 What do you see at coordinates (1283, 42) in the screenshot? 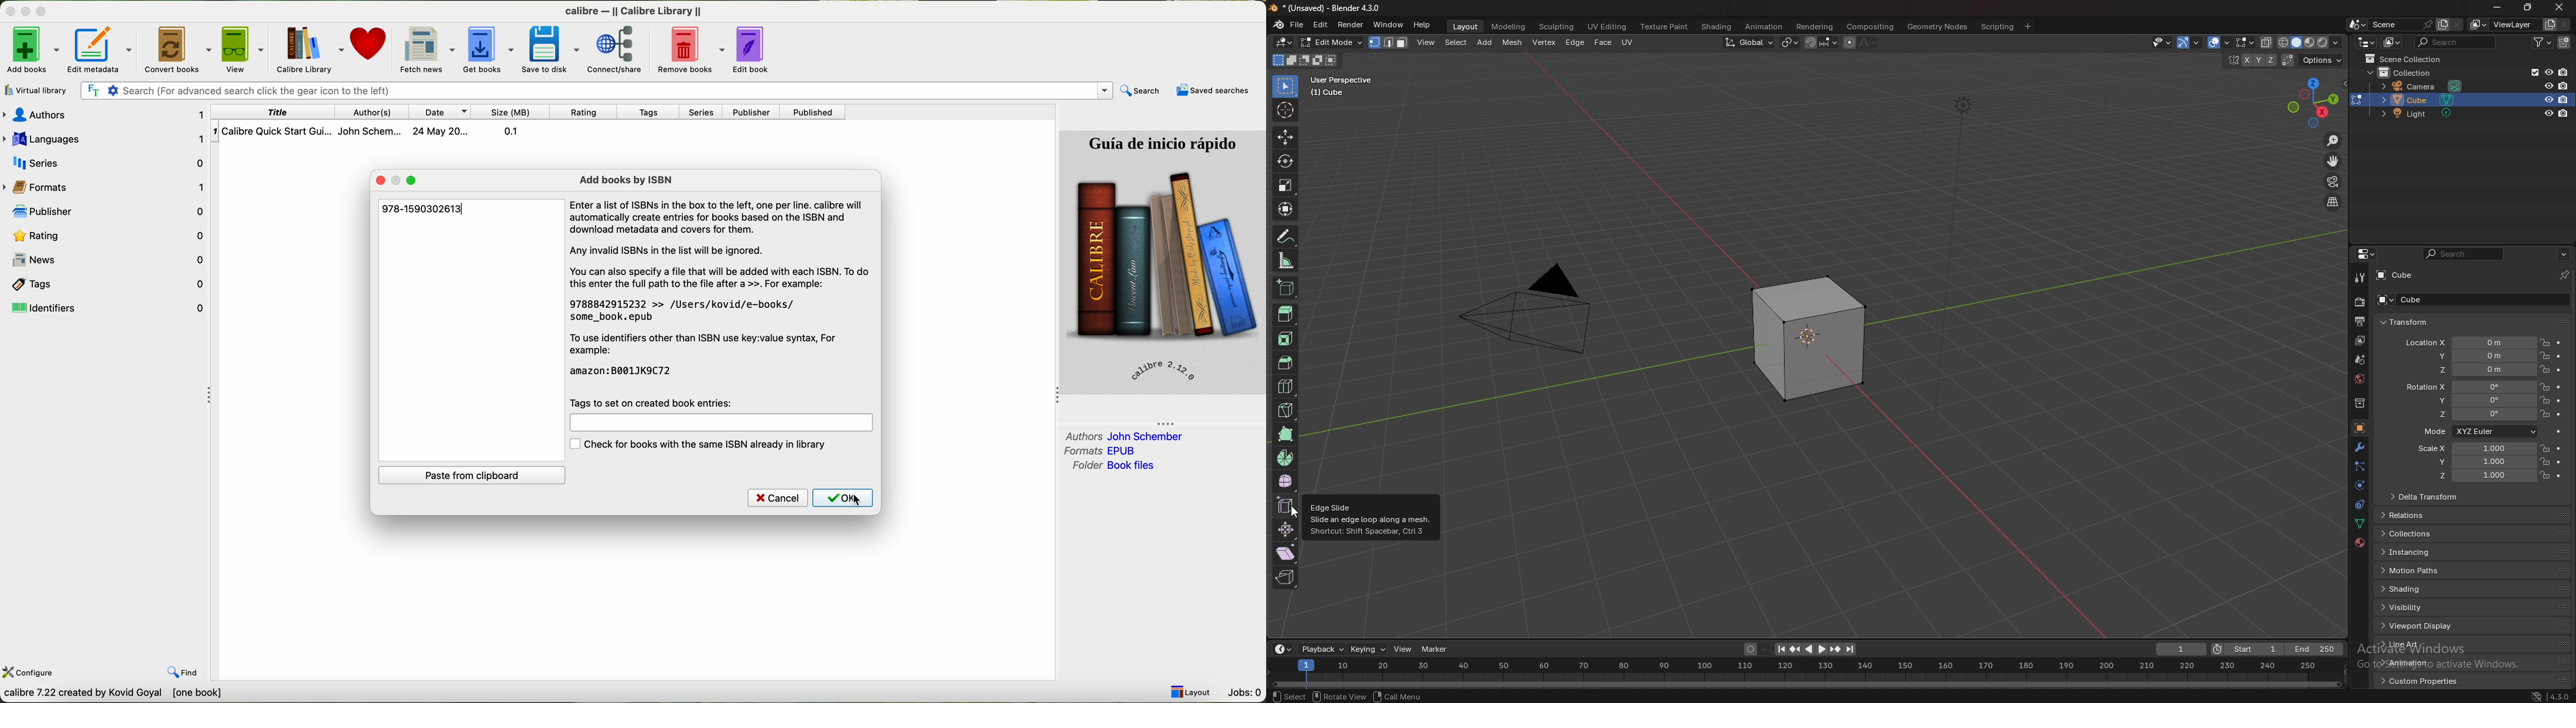
I see `editor type` at bounding box center [1283, 42].